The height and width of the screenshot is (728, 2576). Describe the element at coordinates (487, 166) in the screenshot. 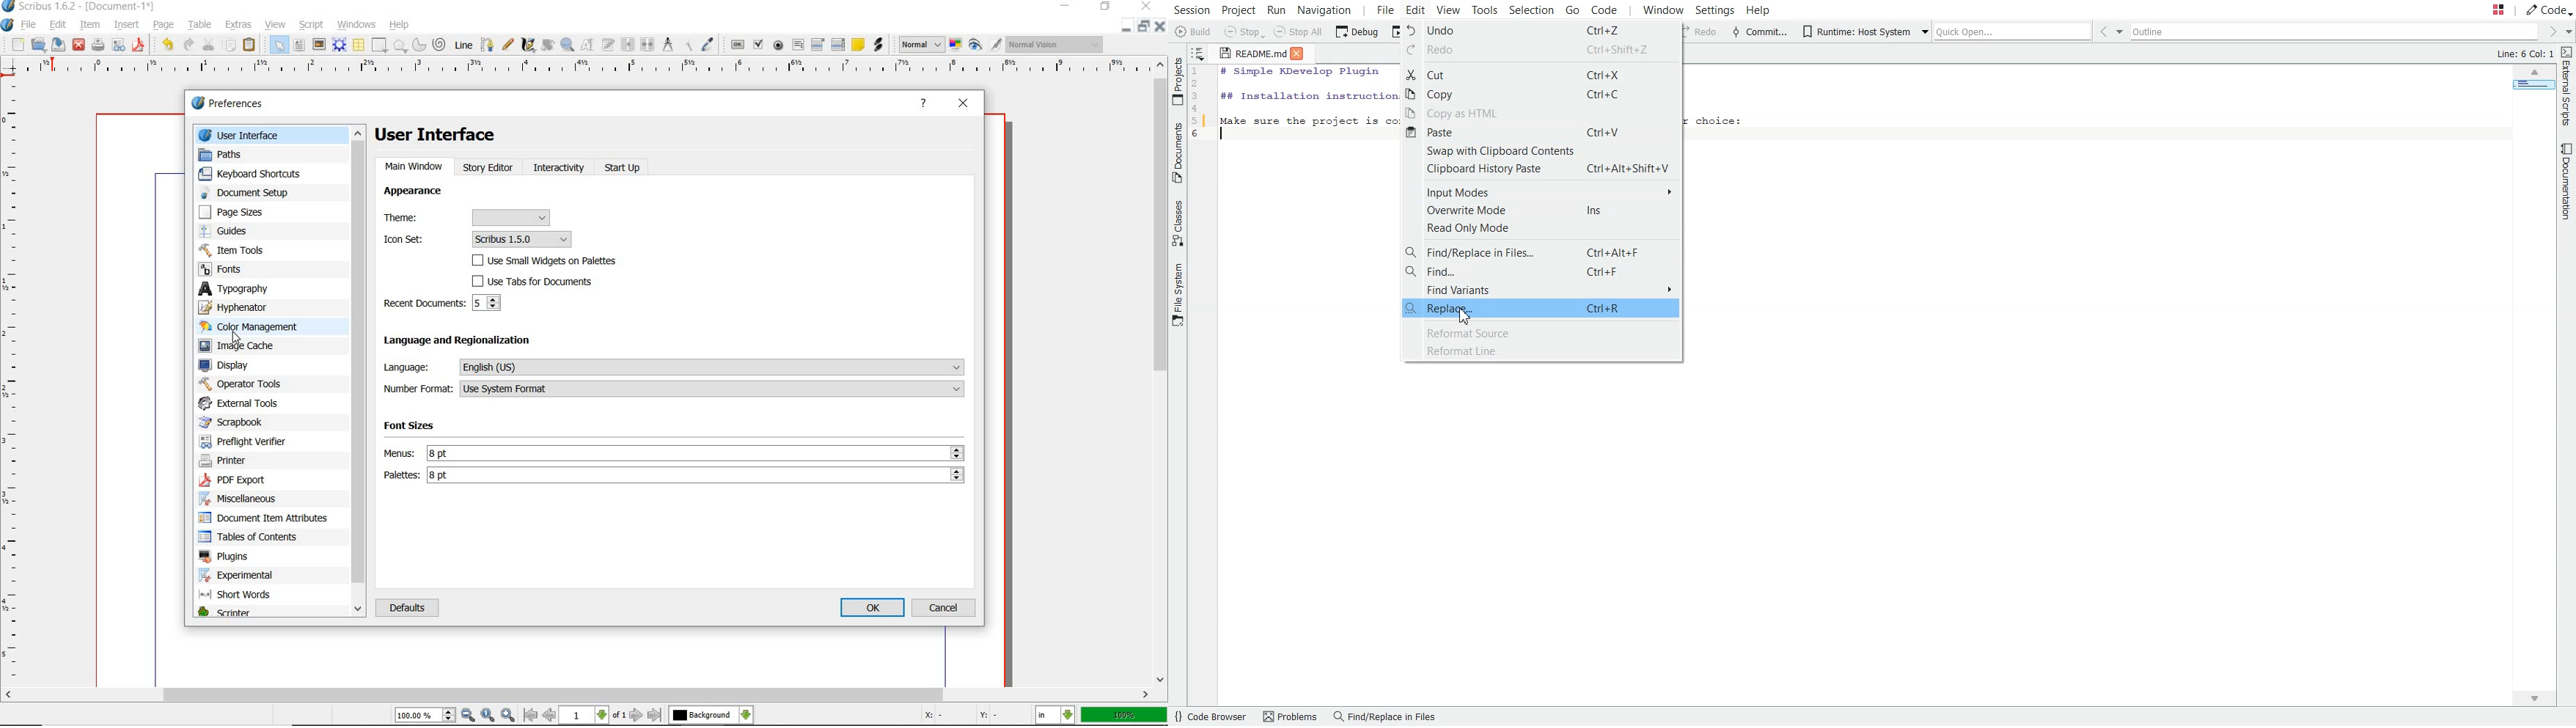

I see `STORY EDITOR` at that location.